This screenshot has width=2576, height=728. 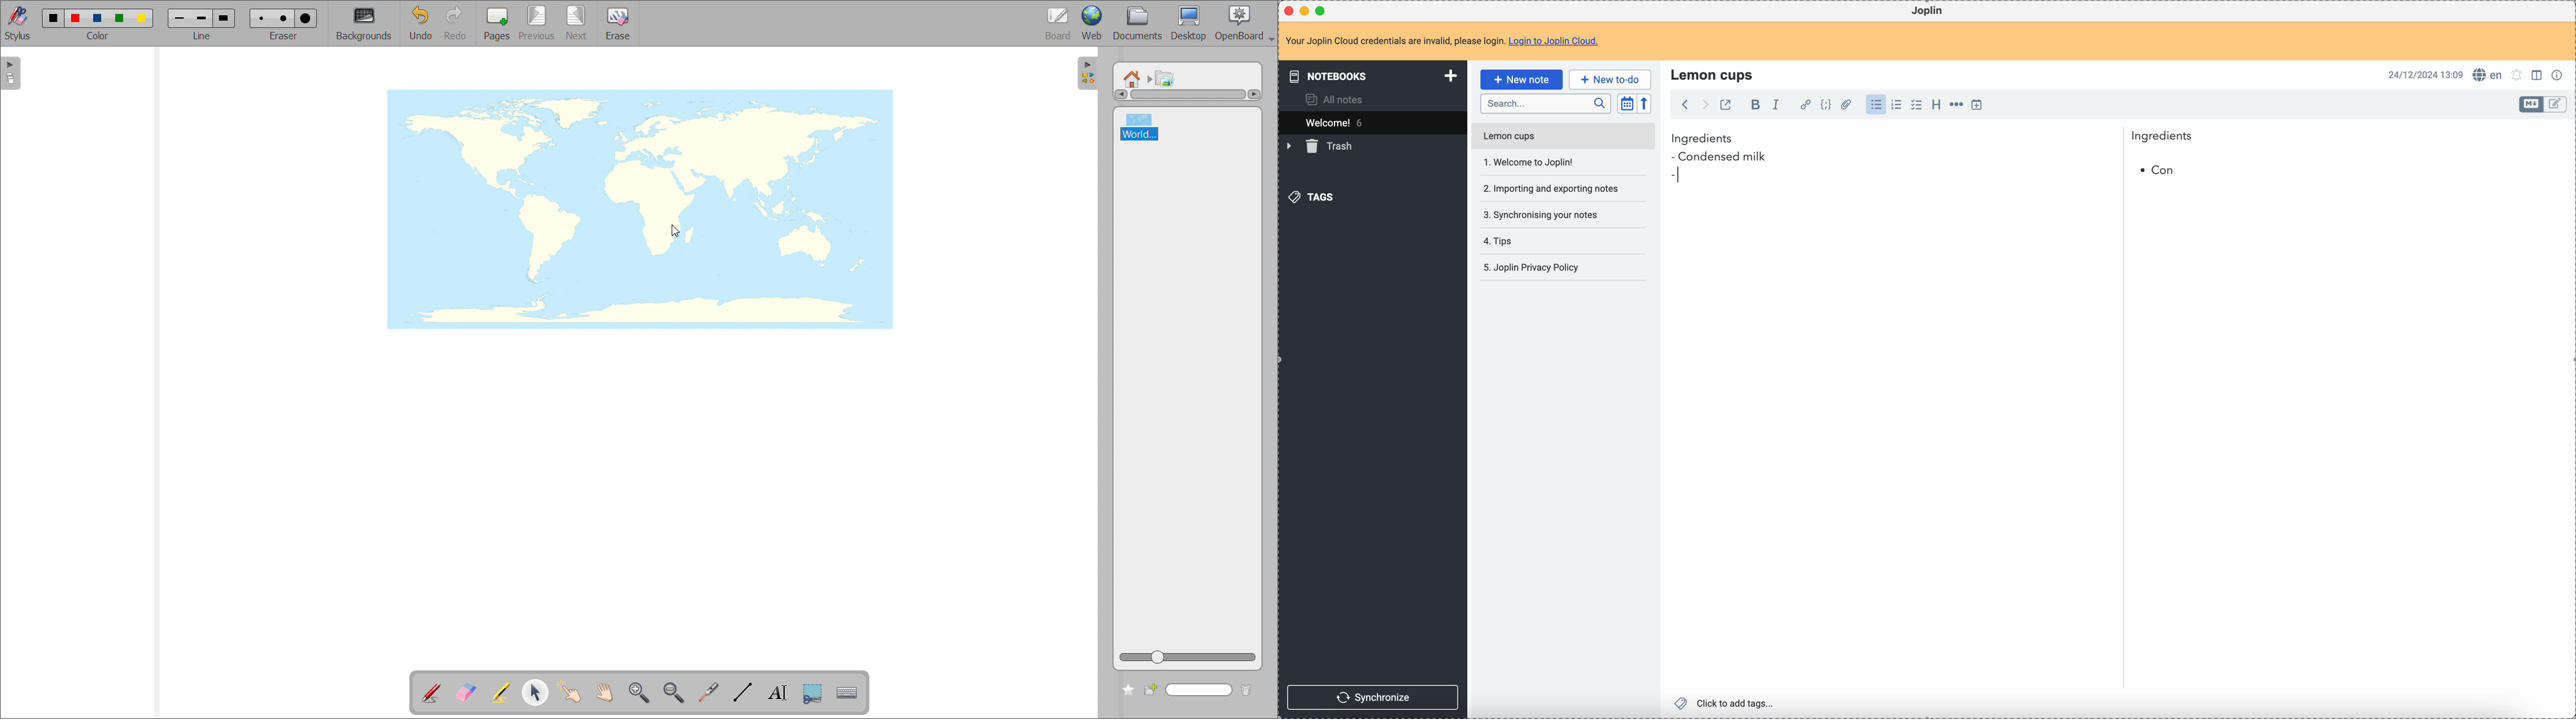 What do you see at coordinates (2557, 105) in the screenshot?
I see `toggle edit layout` at bounding box center [2557, 105].